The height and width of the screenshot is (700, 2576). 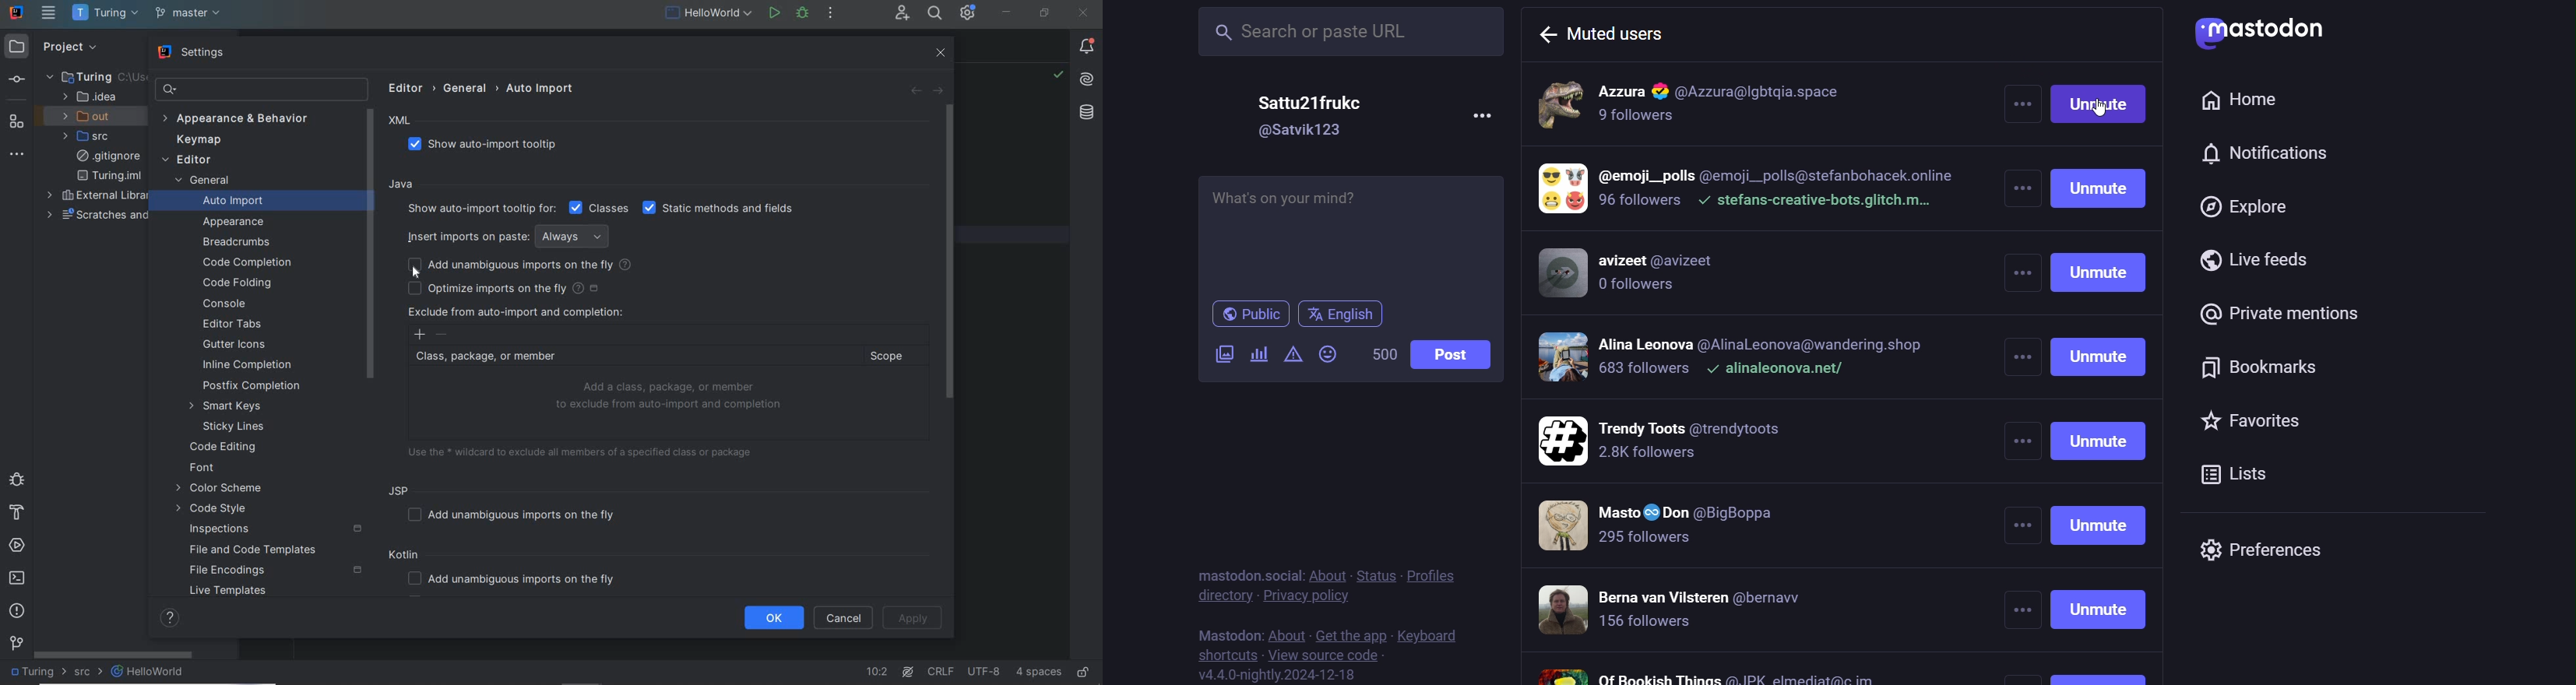 What do you see at coordinates (933, 12) in the screenshot?
I see `SEARCH` at bounding box center [933, 12].